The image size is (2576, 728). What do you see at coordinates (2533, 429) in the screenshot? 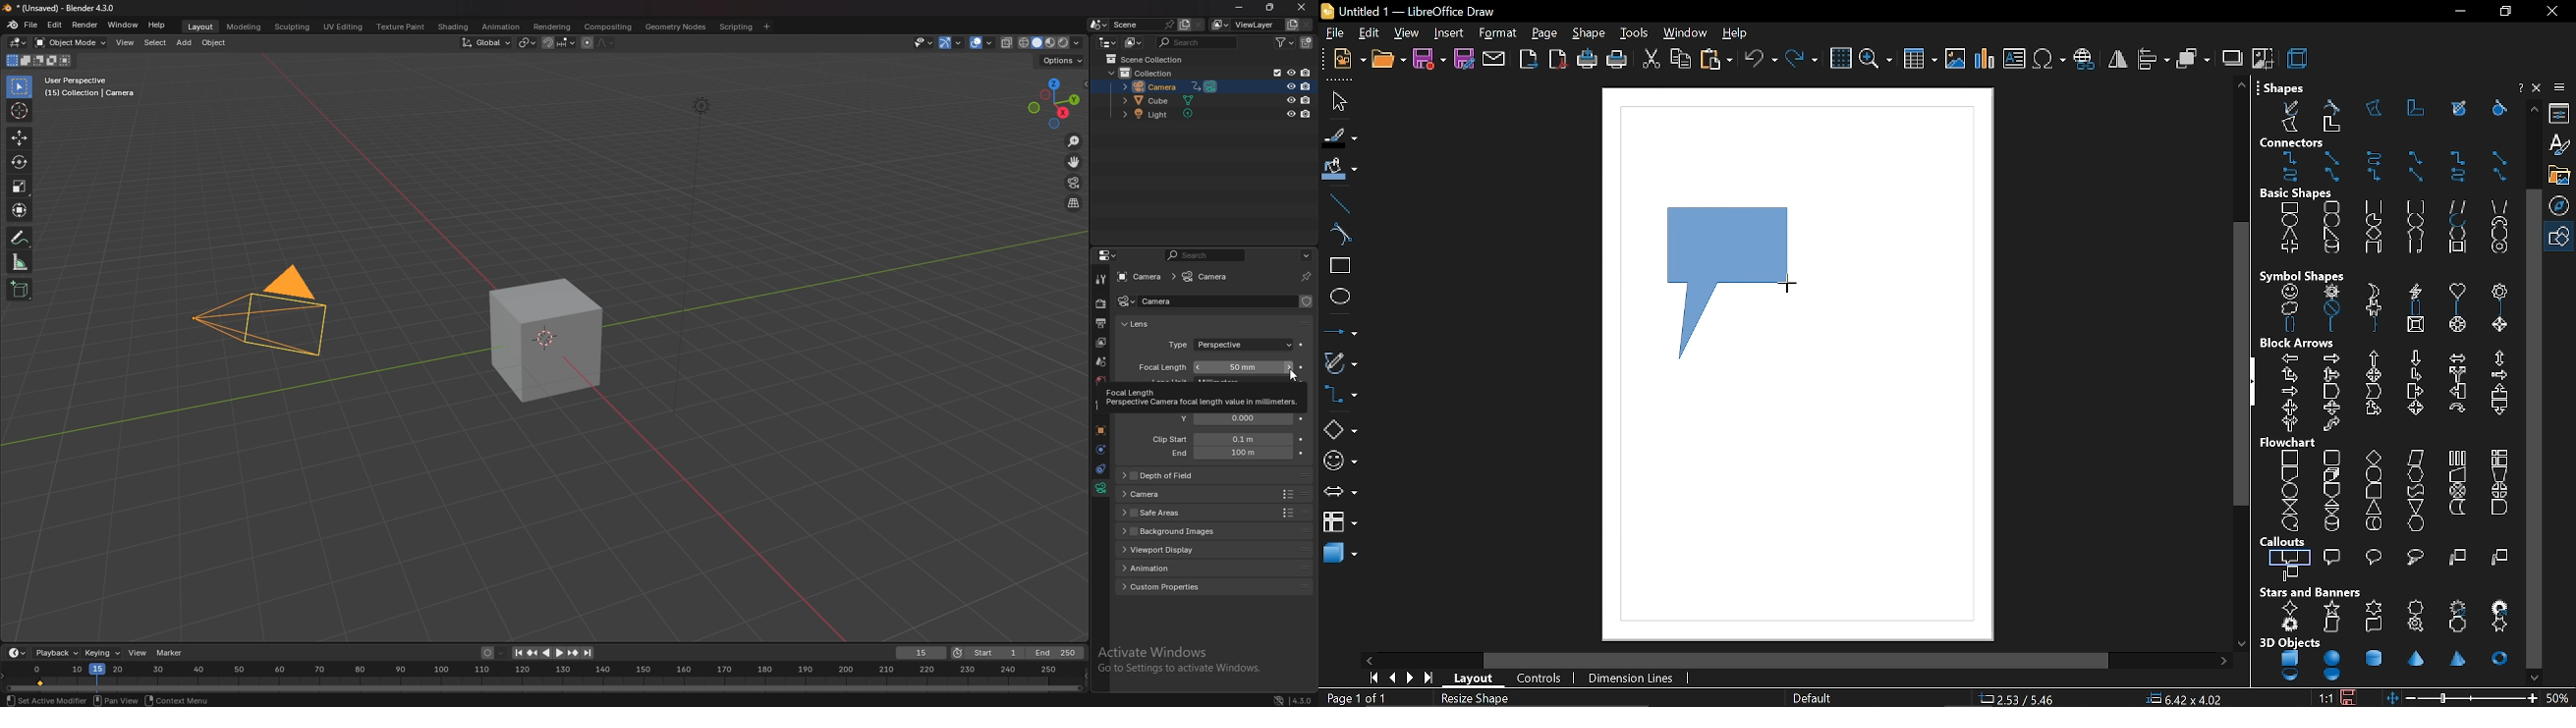
I see `vertical scrollbar` at bounding box center [2533, 429].